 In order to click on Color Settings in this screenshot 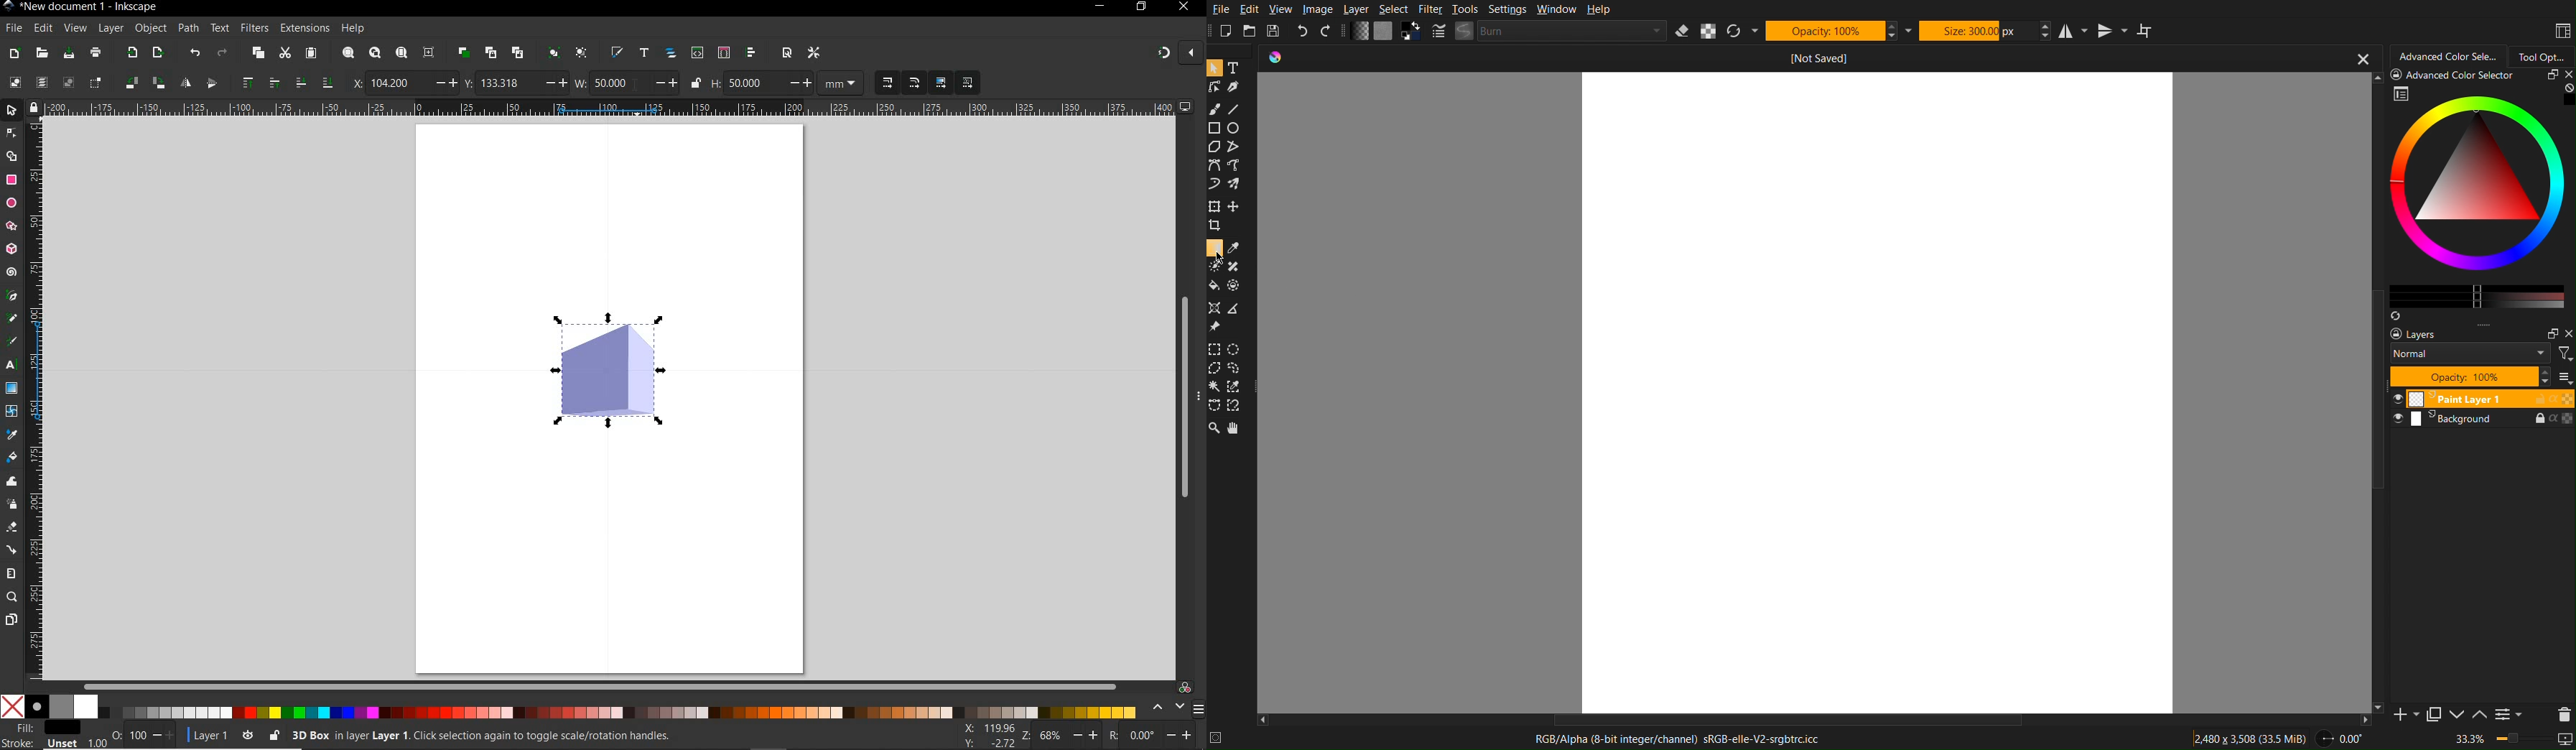, I will do `click(1384, 33)`.